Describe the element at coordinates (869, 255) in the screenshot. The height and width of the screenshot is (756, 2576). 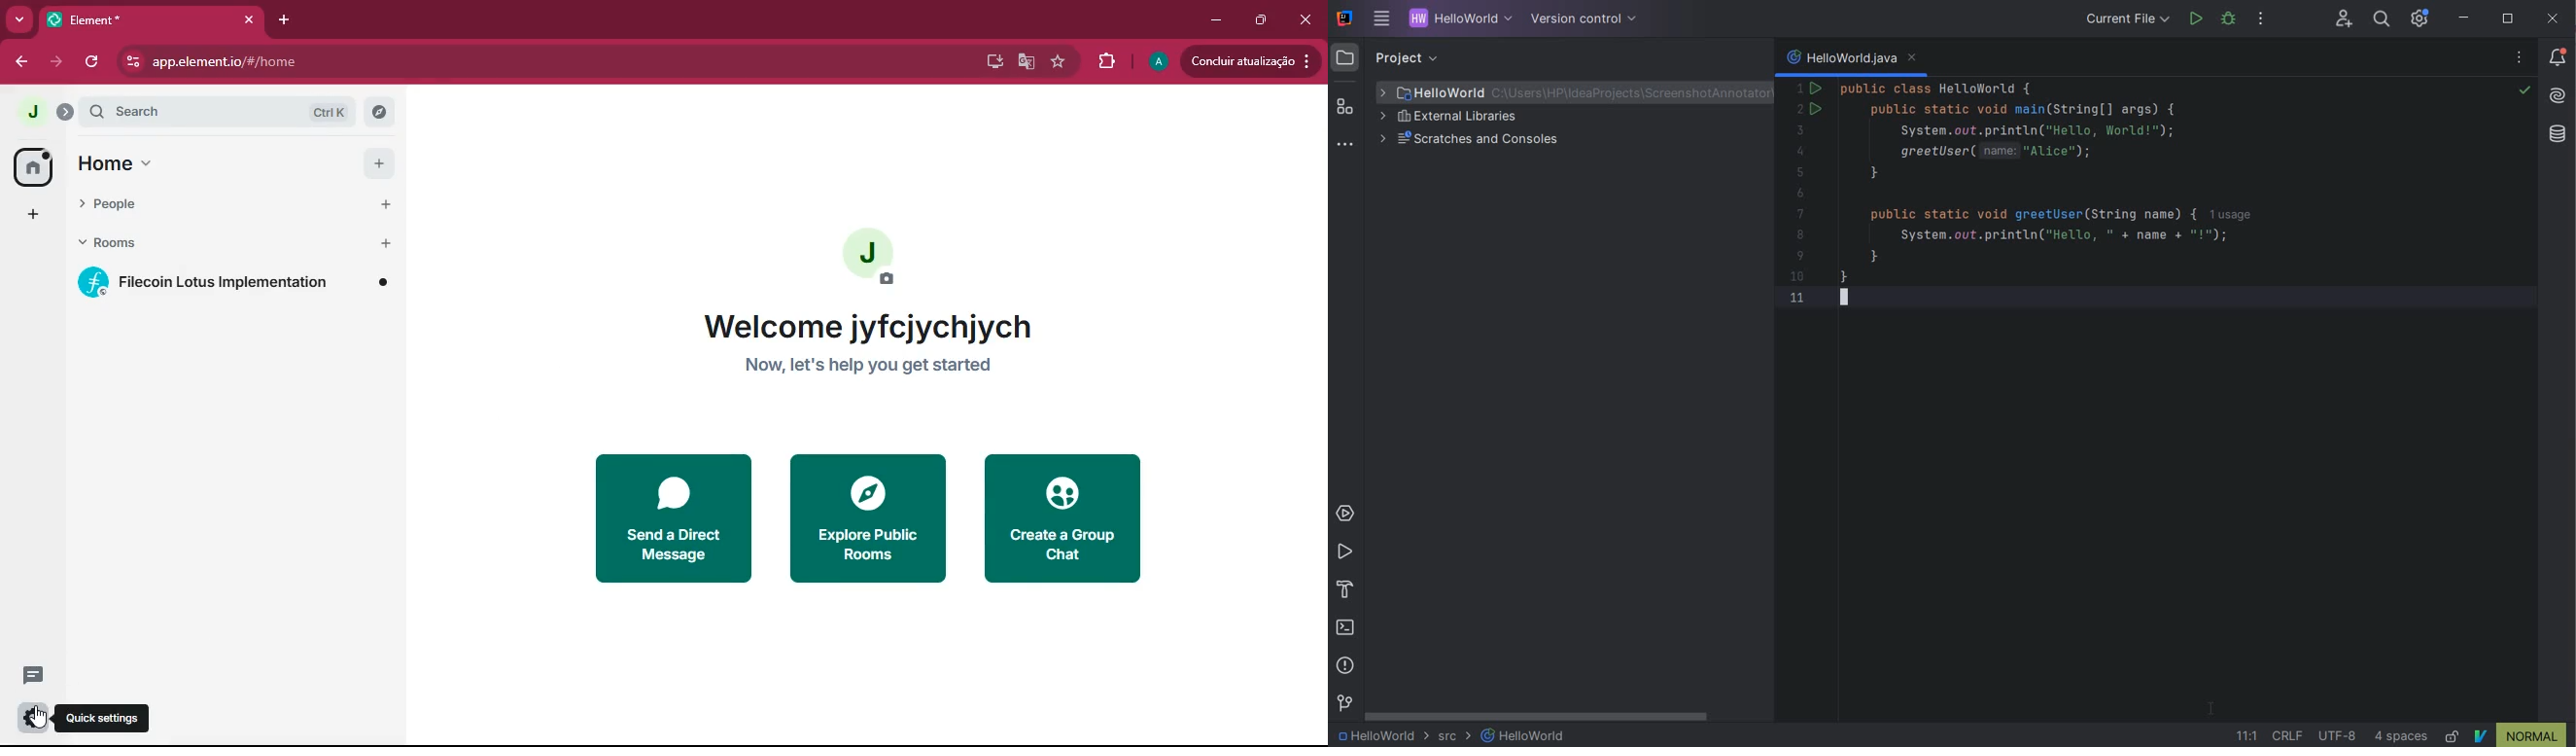
I see `profile picture` at that location.